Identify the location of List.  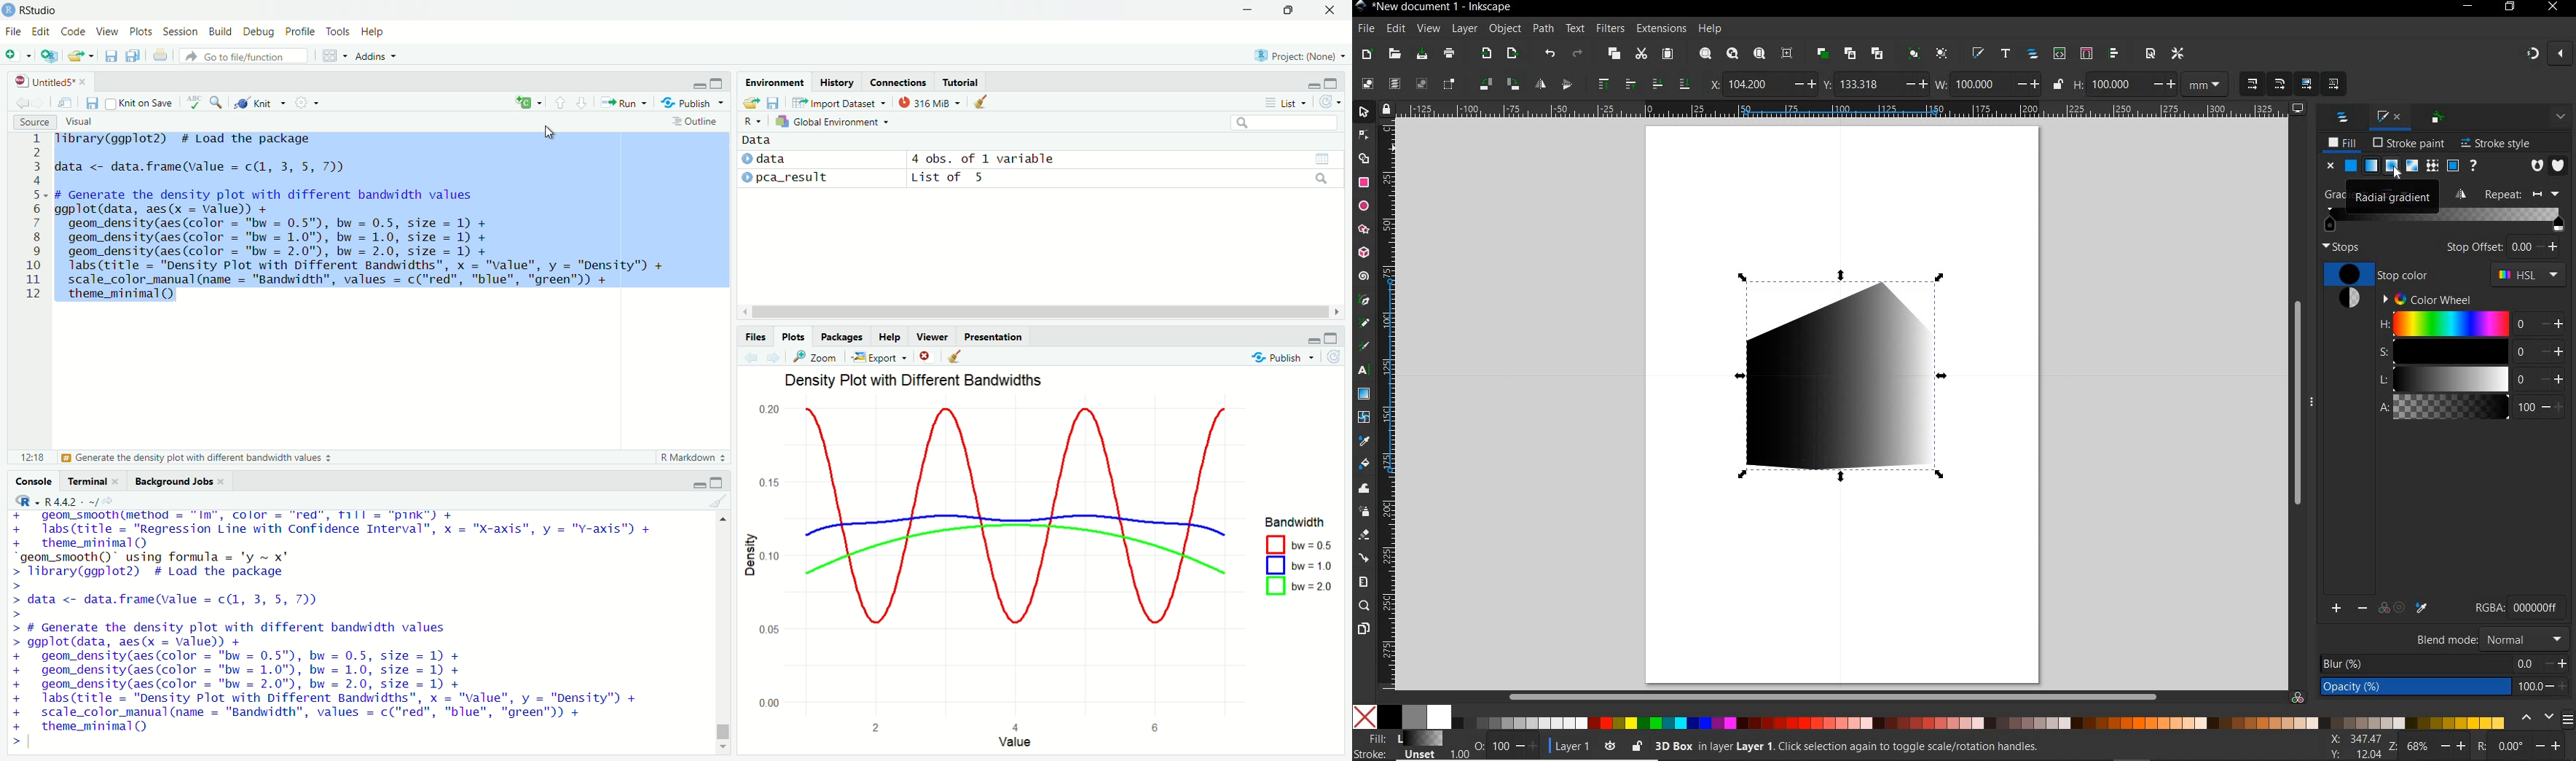
(1286, 102).